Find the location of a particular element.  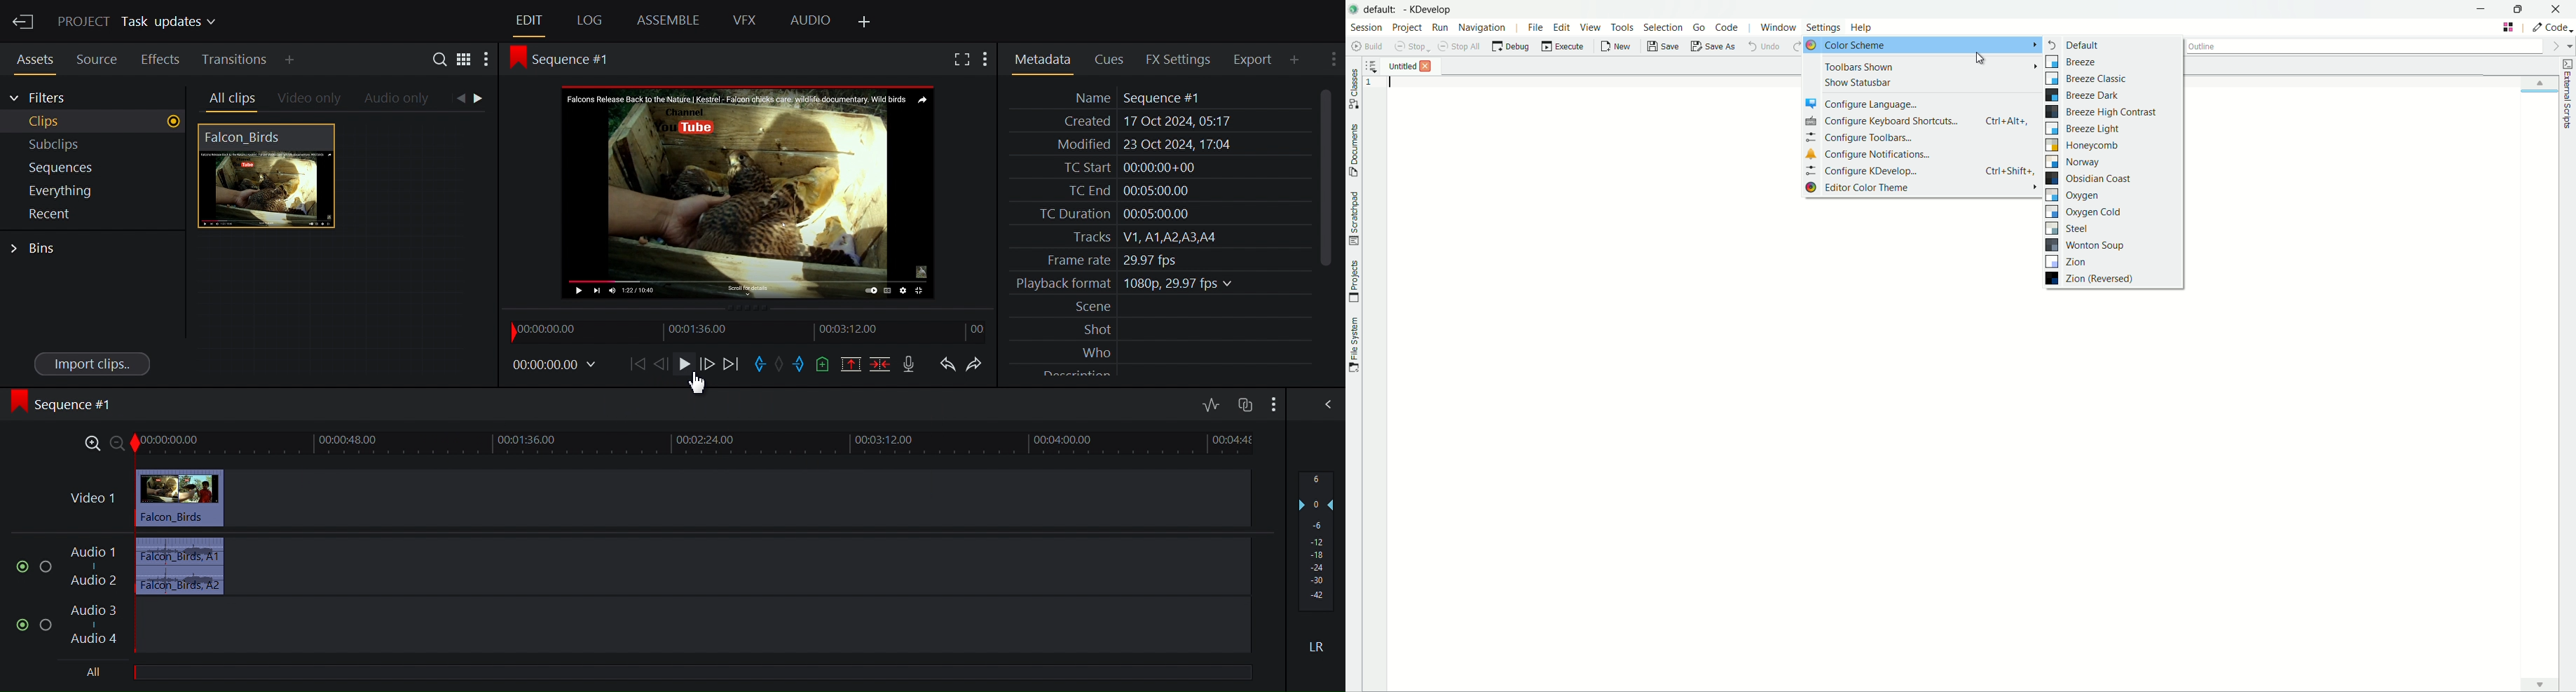

Bins is located at coordinates (34, 249).